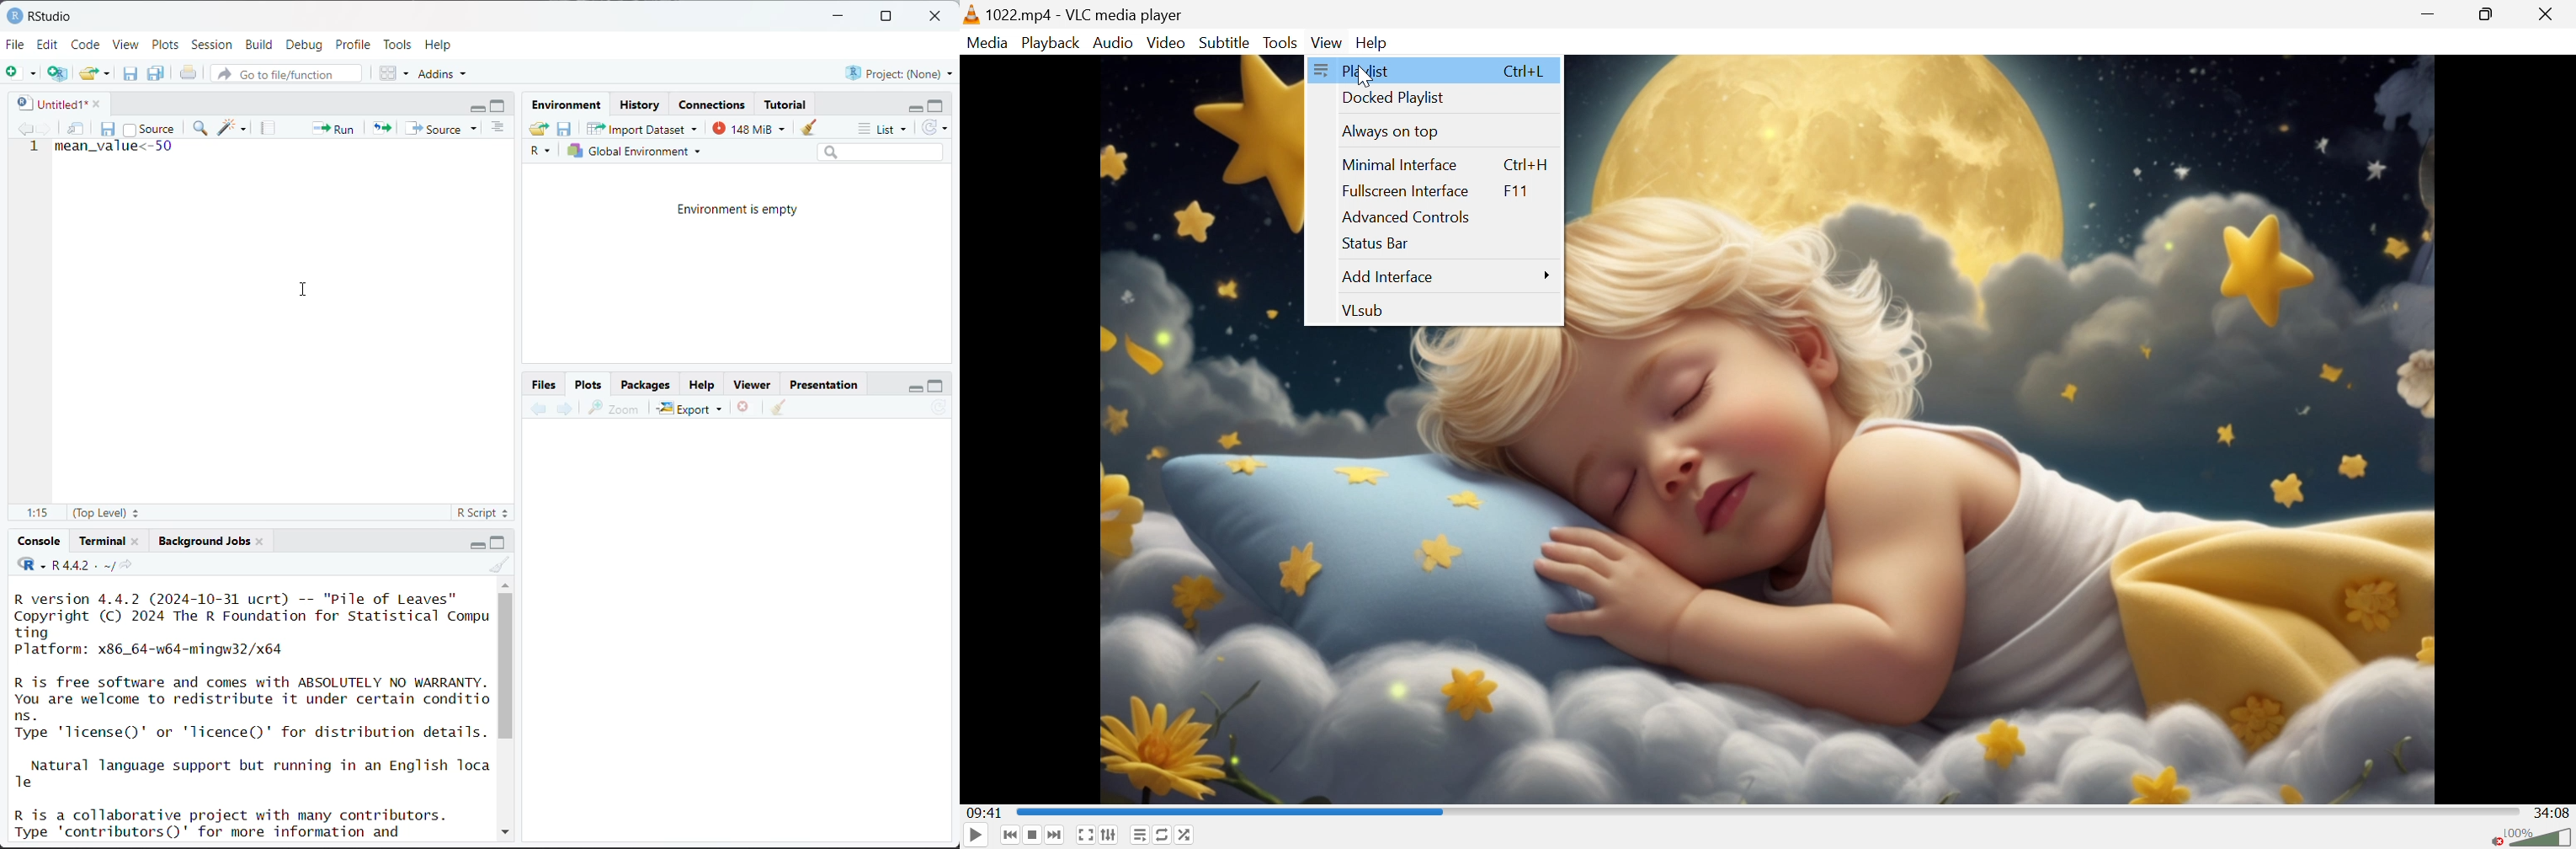 This screenshot has height=868, width=2576. Describe the element at coordinates (641, 105) in the screenshot. I see `History` at that location.